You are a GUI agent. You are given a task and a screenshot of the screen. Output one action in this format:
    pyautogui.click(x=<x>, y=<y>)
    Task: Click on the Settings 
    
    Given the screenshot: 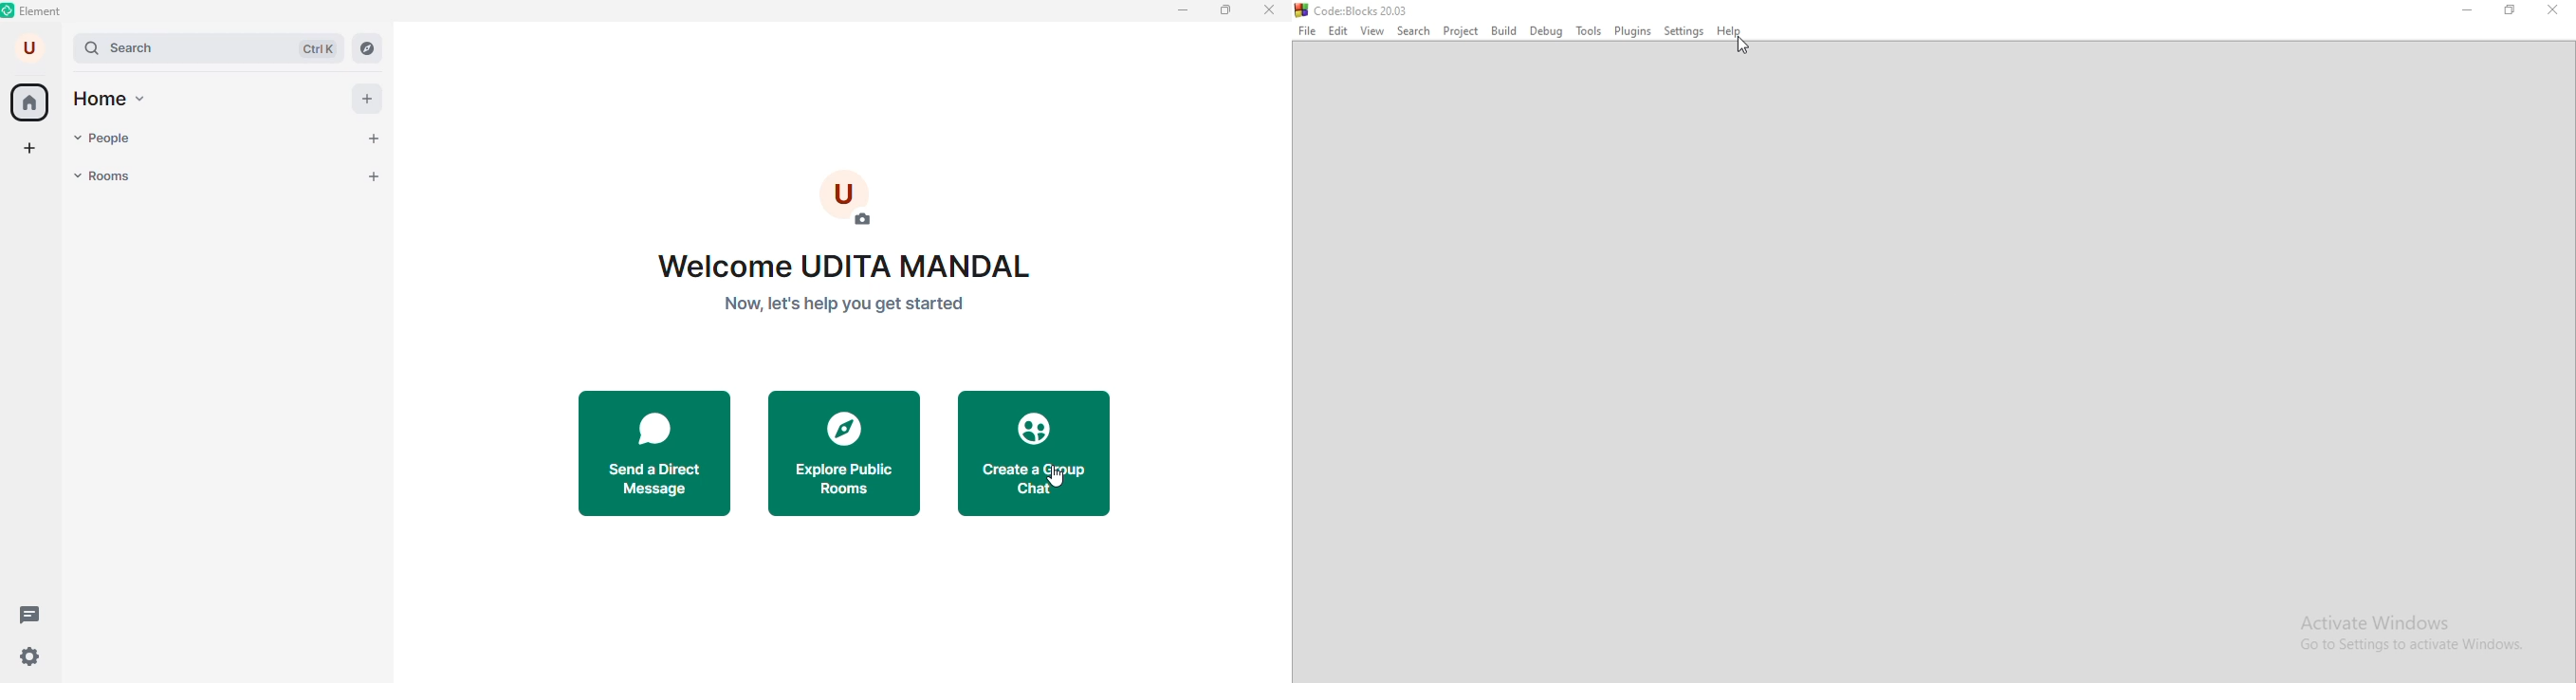 What is the action you would take?
    pyautogui.click(x=1686, y=32)
    